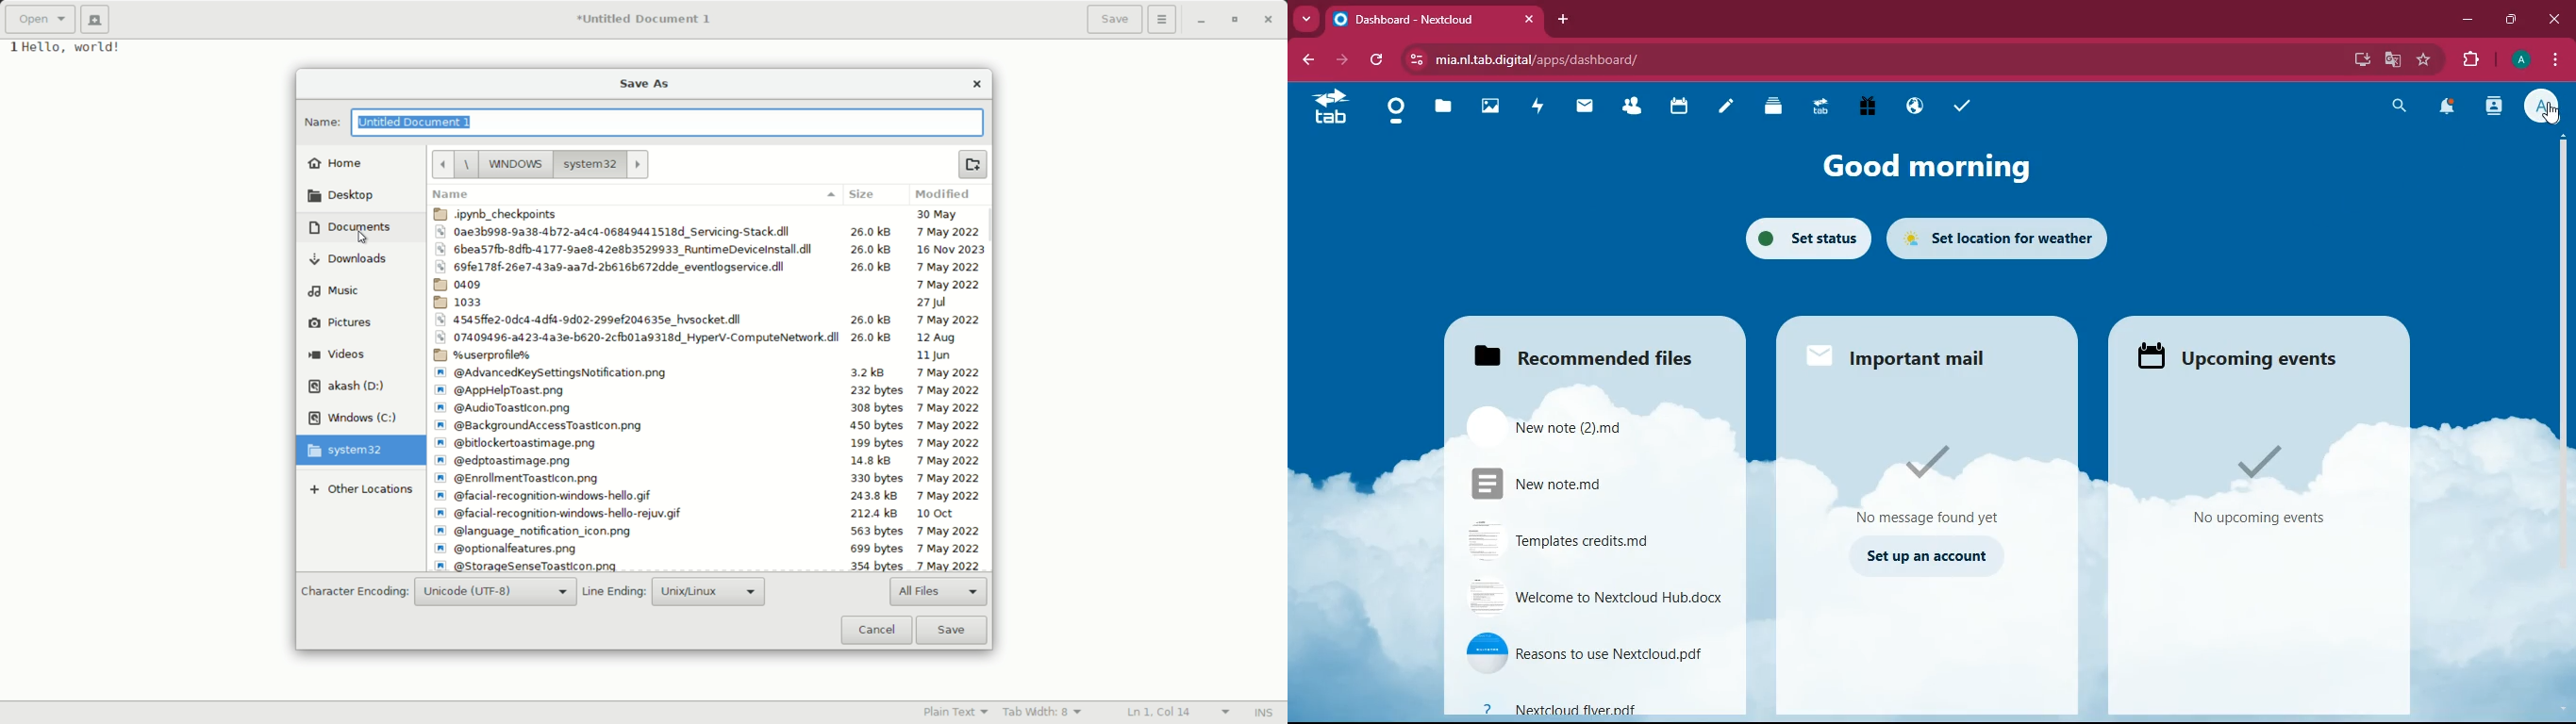  I want to click on mail, so click(1903, 353).